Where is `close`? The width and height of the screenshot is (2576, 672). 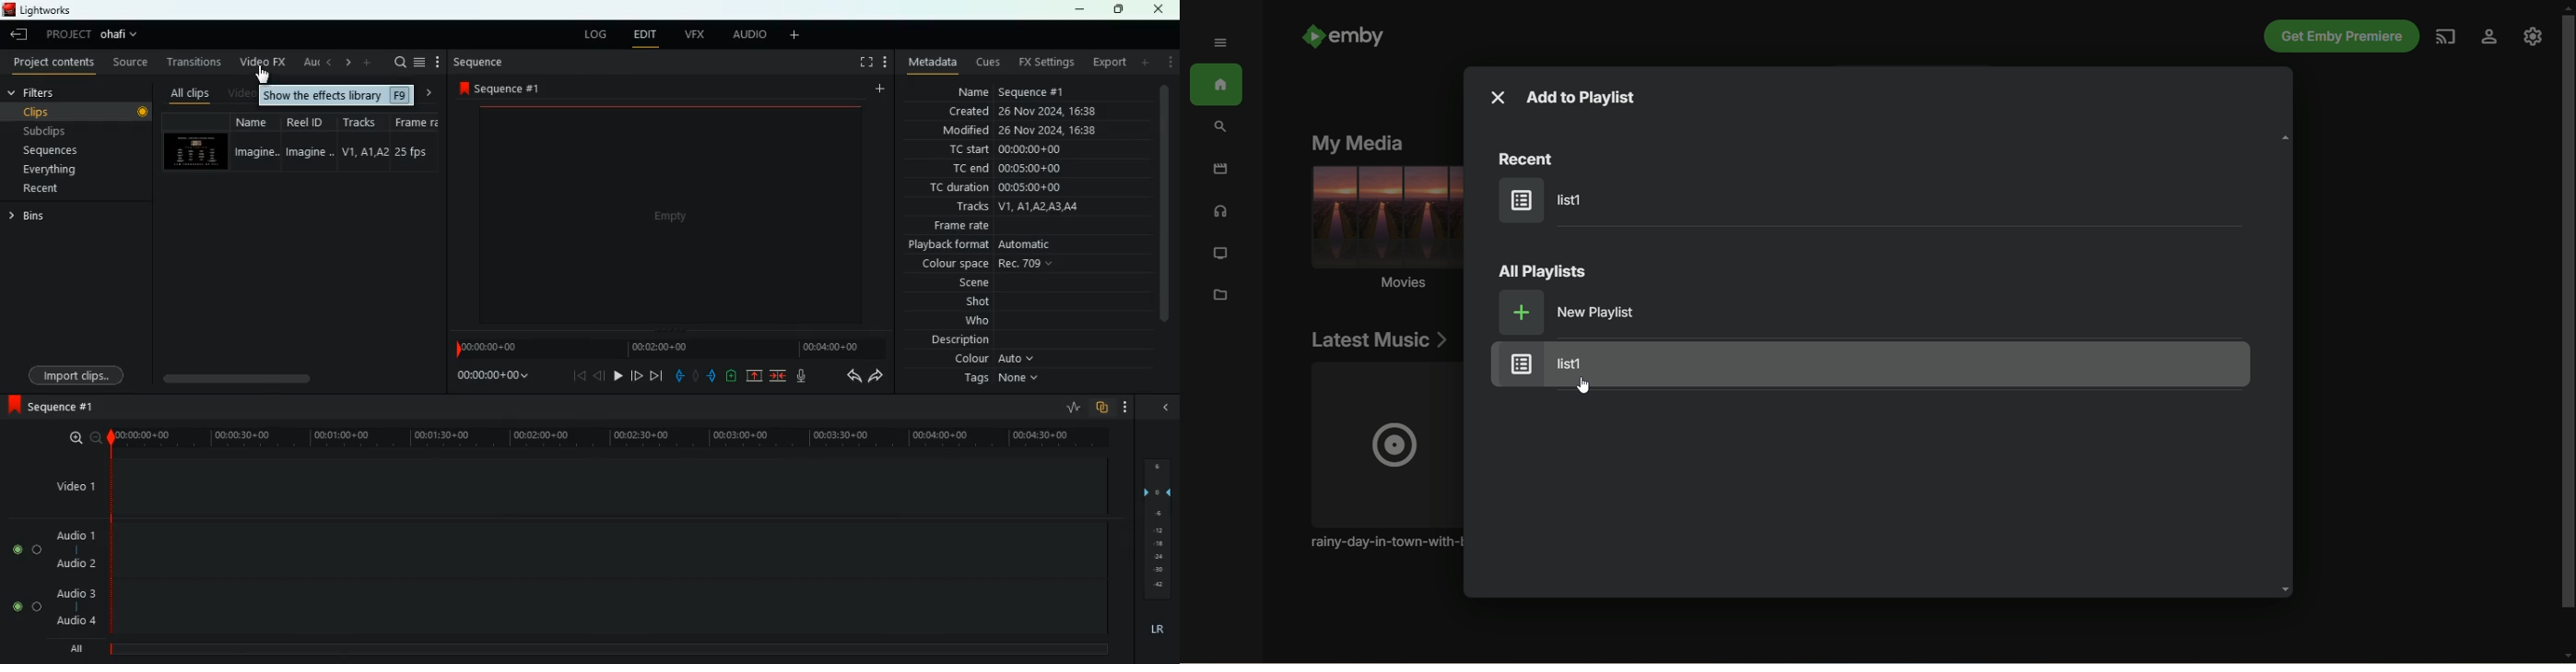 close is located at coordinates (1163, 9).